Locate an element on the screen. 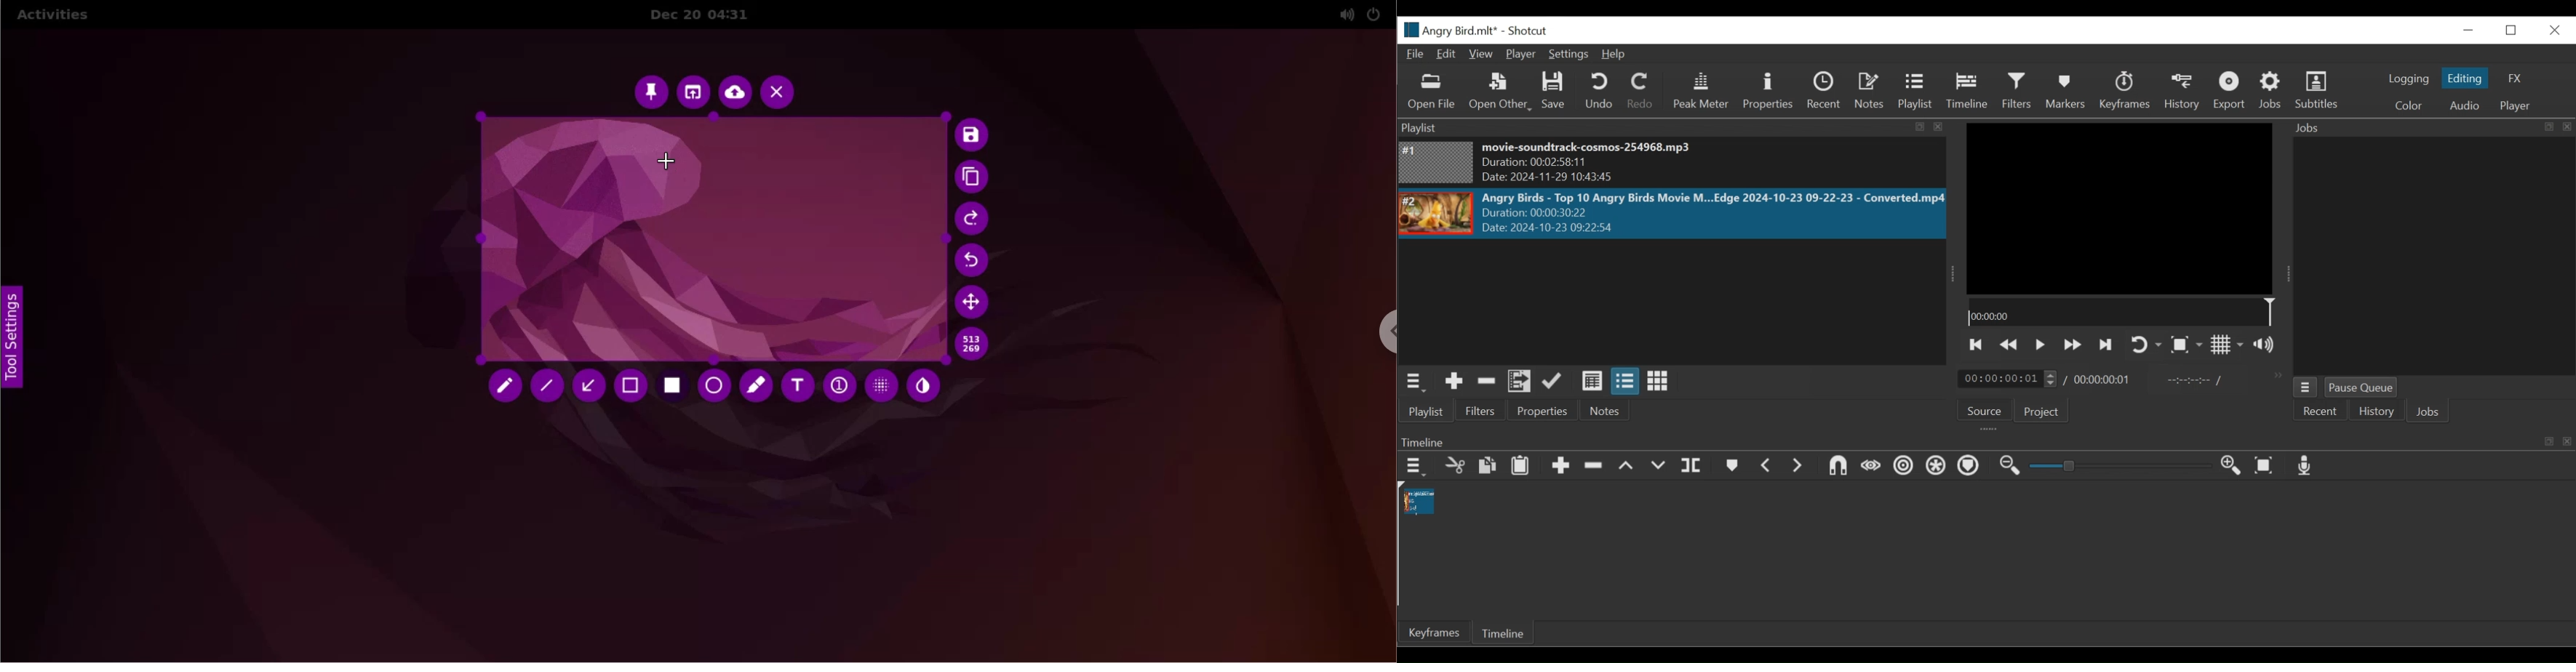  Recent is located at coordinates (2317, 413).